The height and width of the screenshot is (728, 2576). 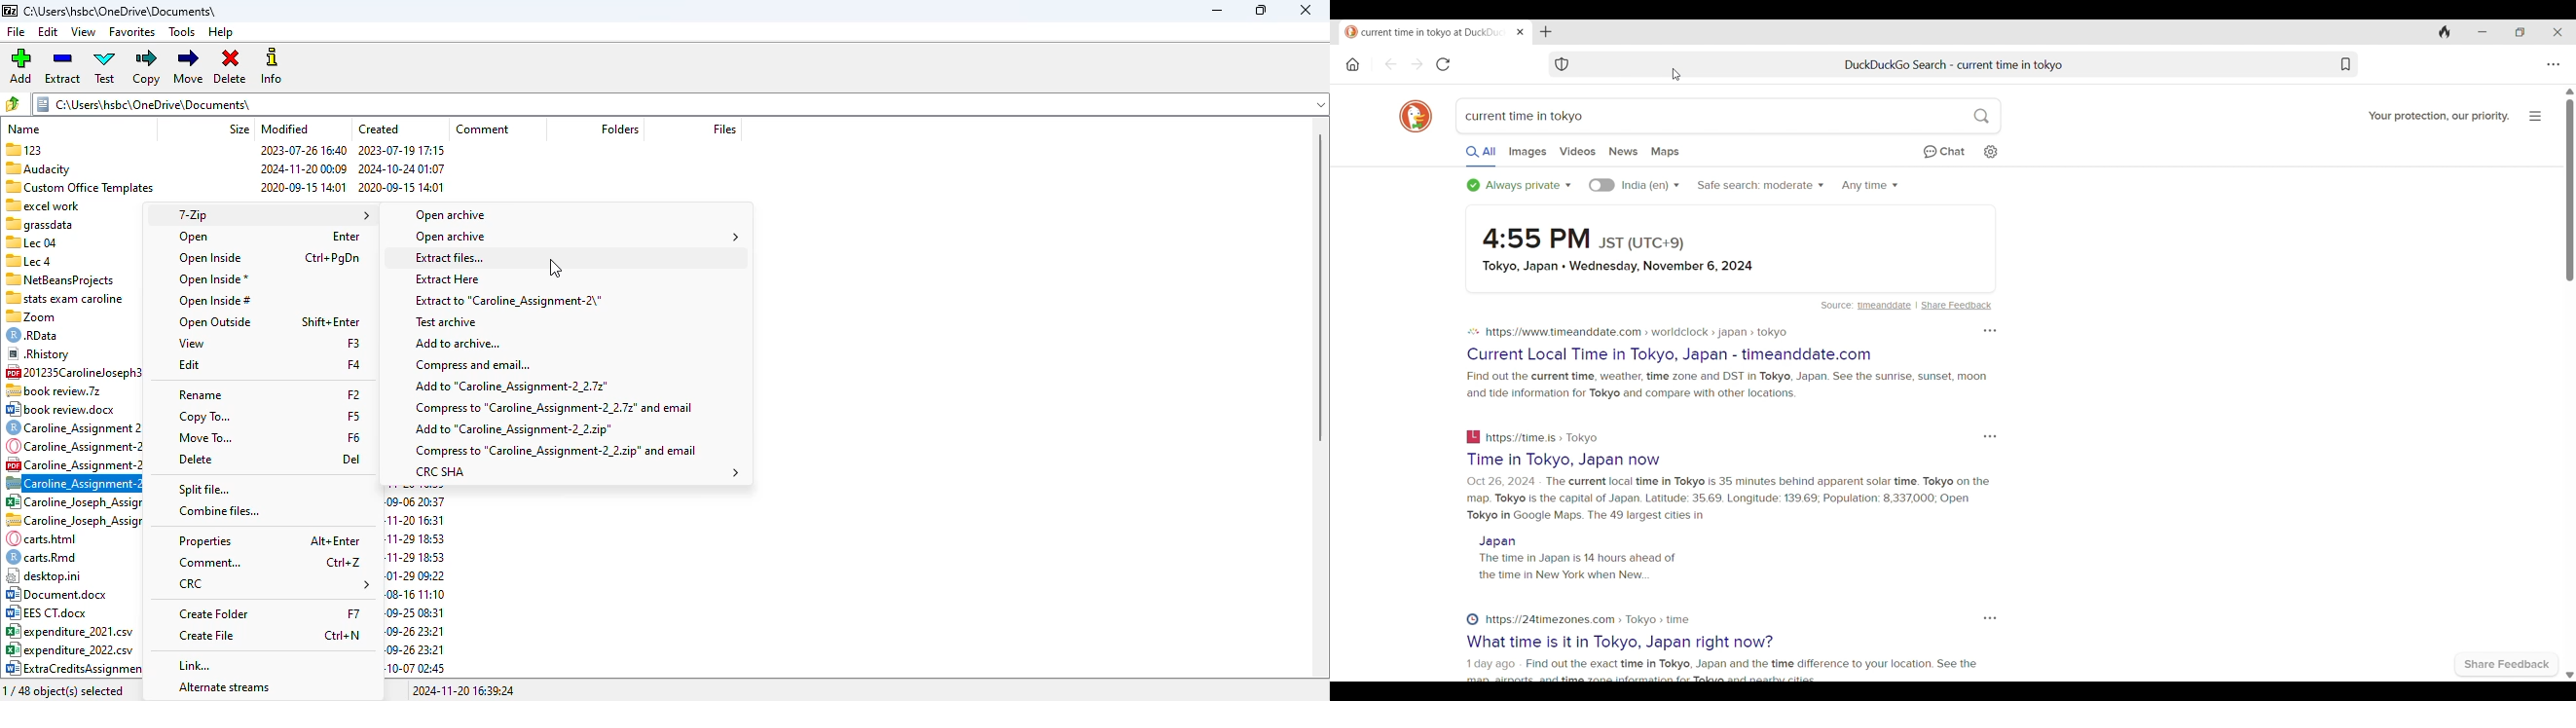 What do you see at coordinates (451, 215) in the screenshot?
I see `open archive` at bounding box center [451, 215].